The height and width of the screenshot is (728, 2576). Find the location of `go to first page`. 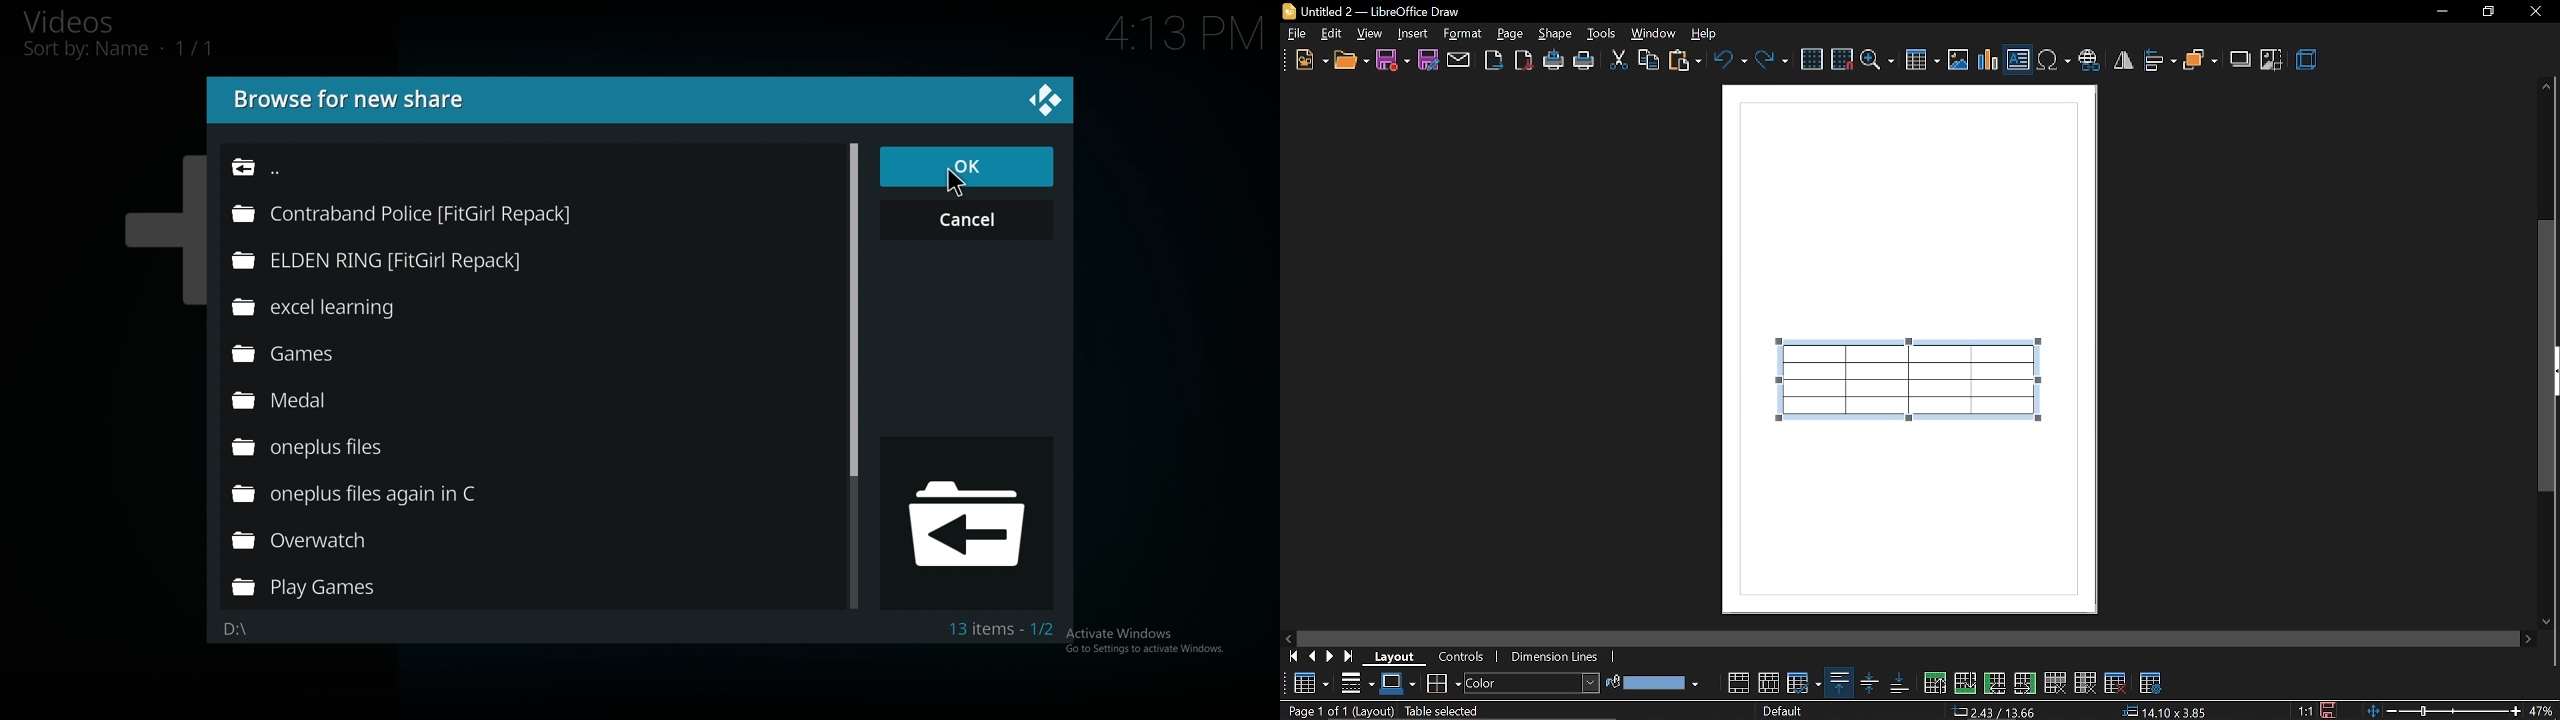

go to first page is located at coordinates (1290, 656).